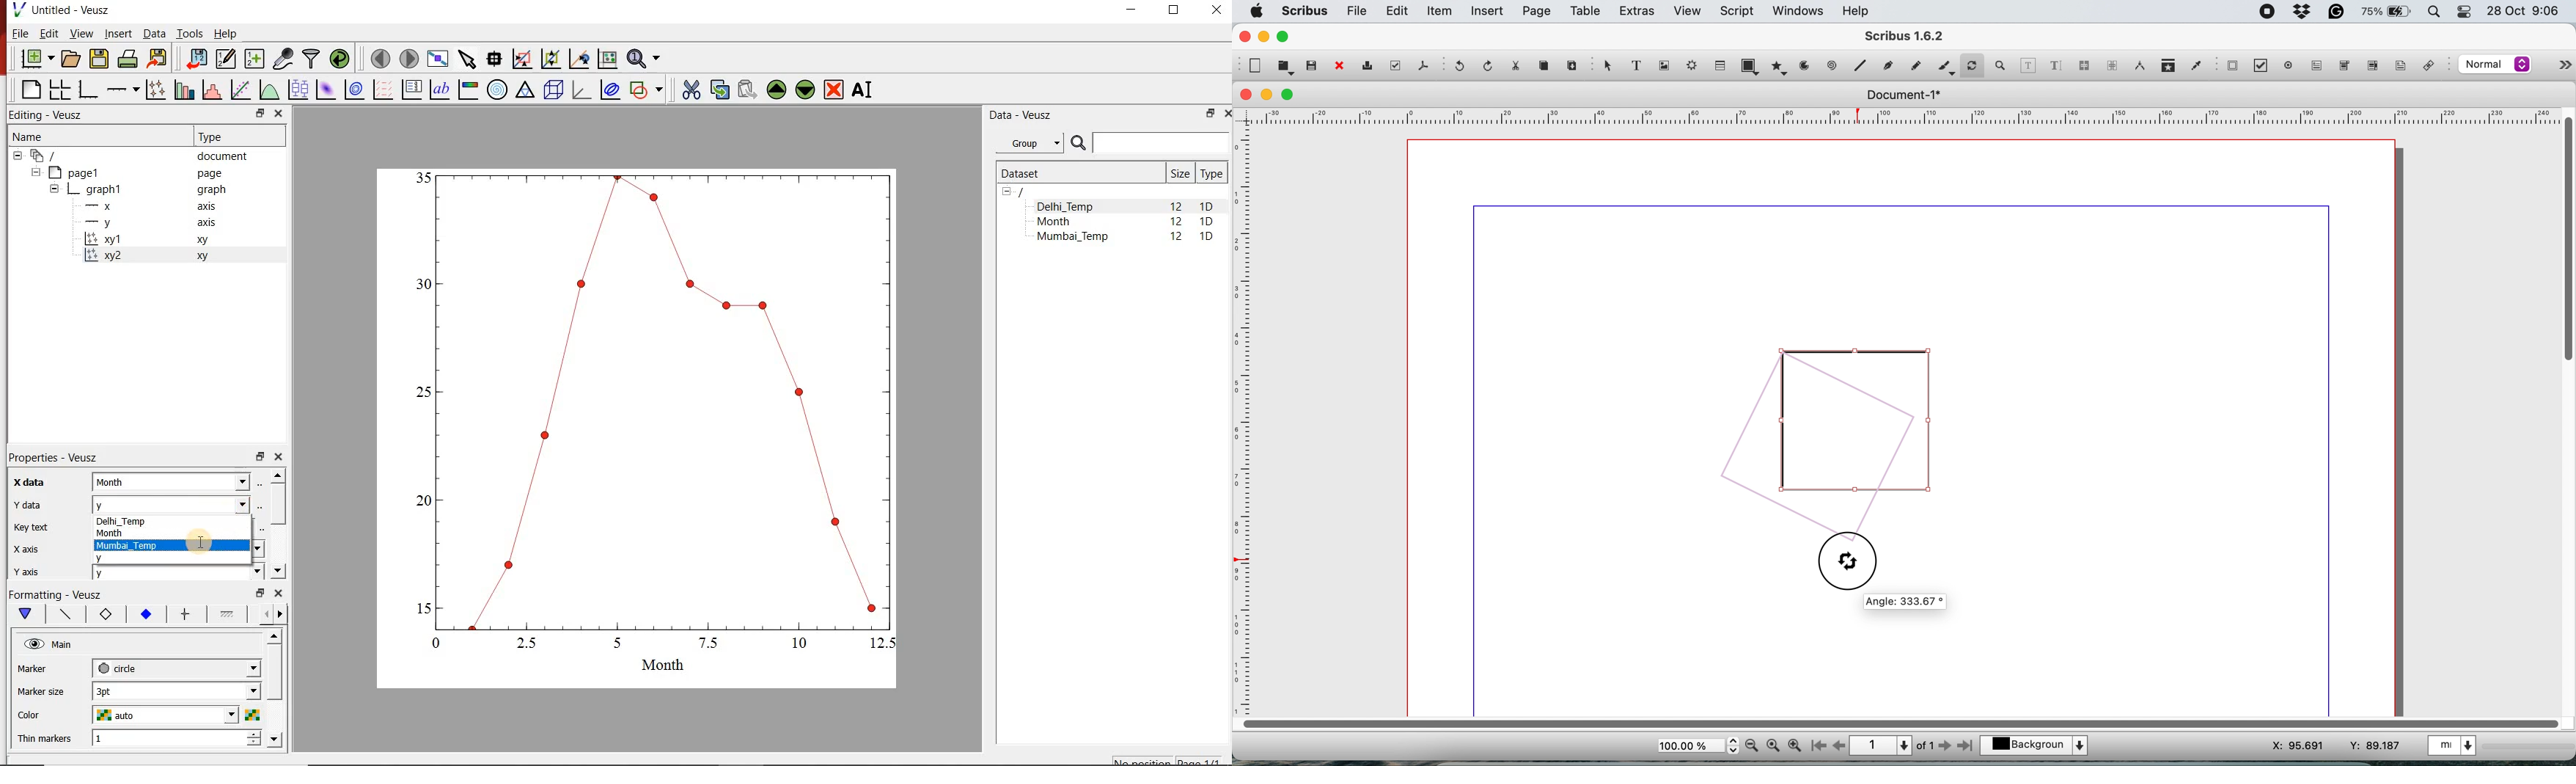  I want to click on spiral, so click(1862, 67).